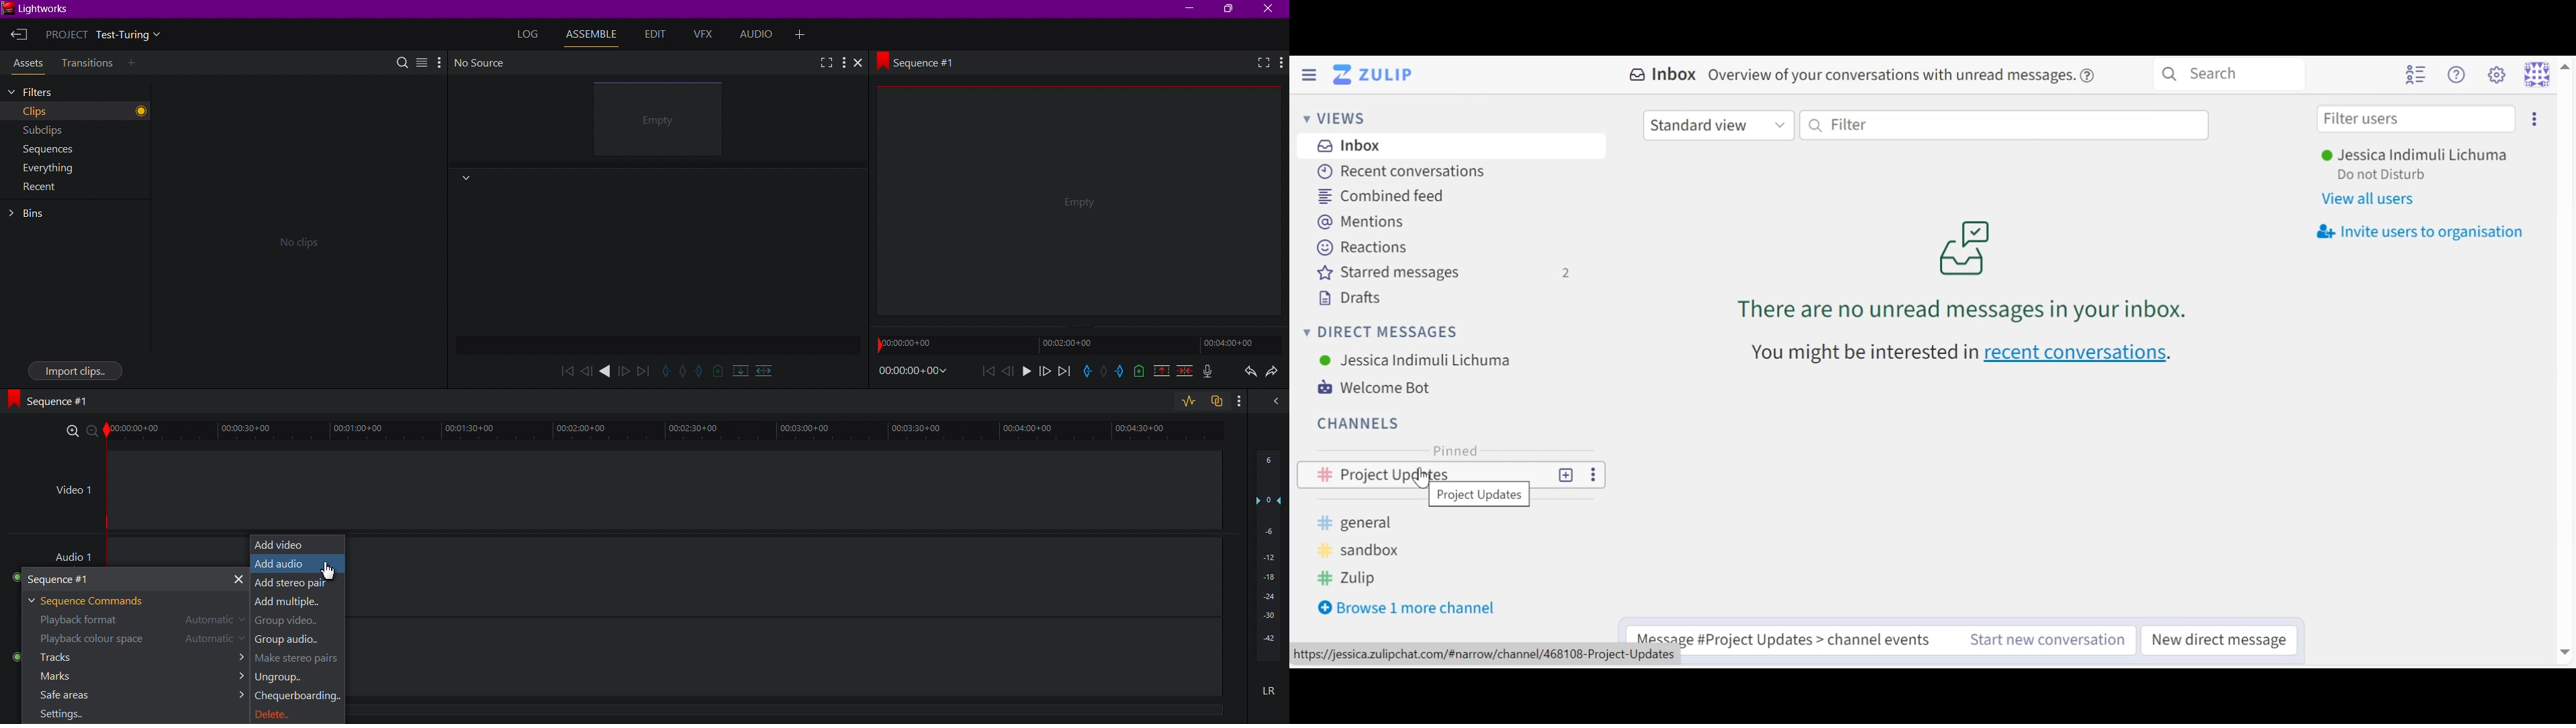  Describe the element at coordinates (1592, 475) in the screenshot. I see `More Options` at that location.